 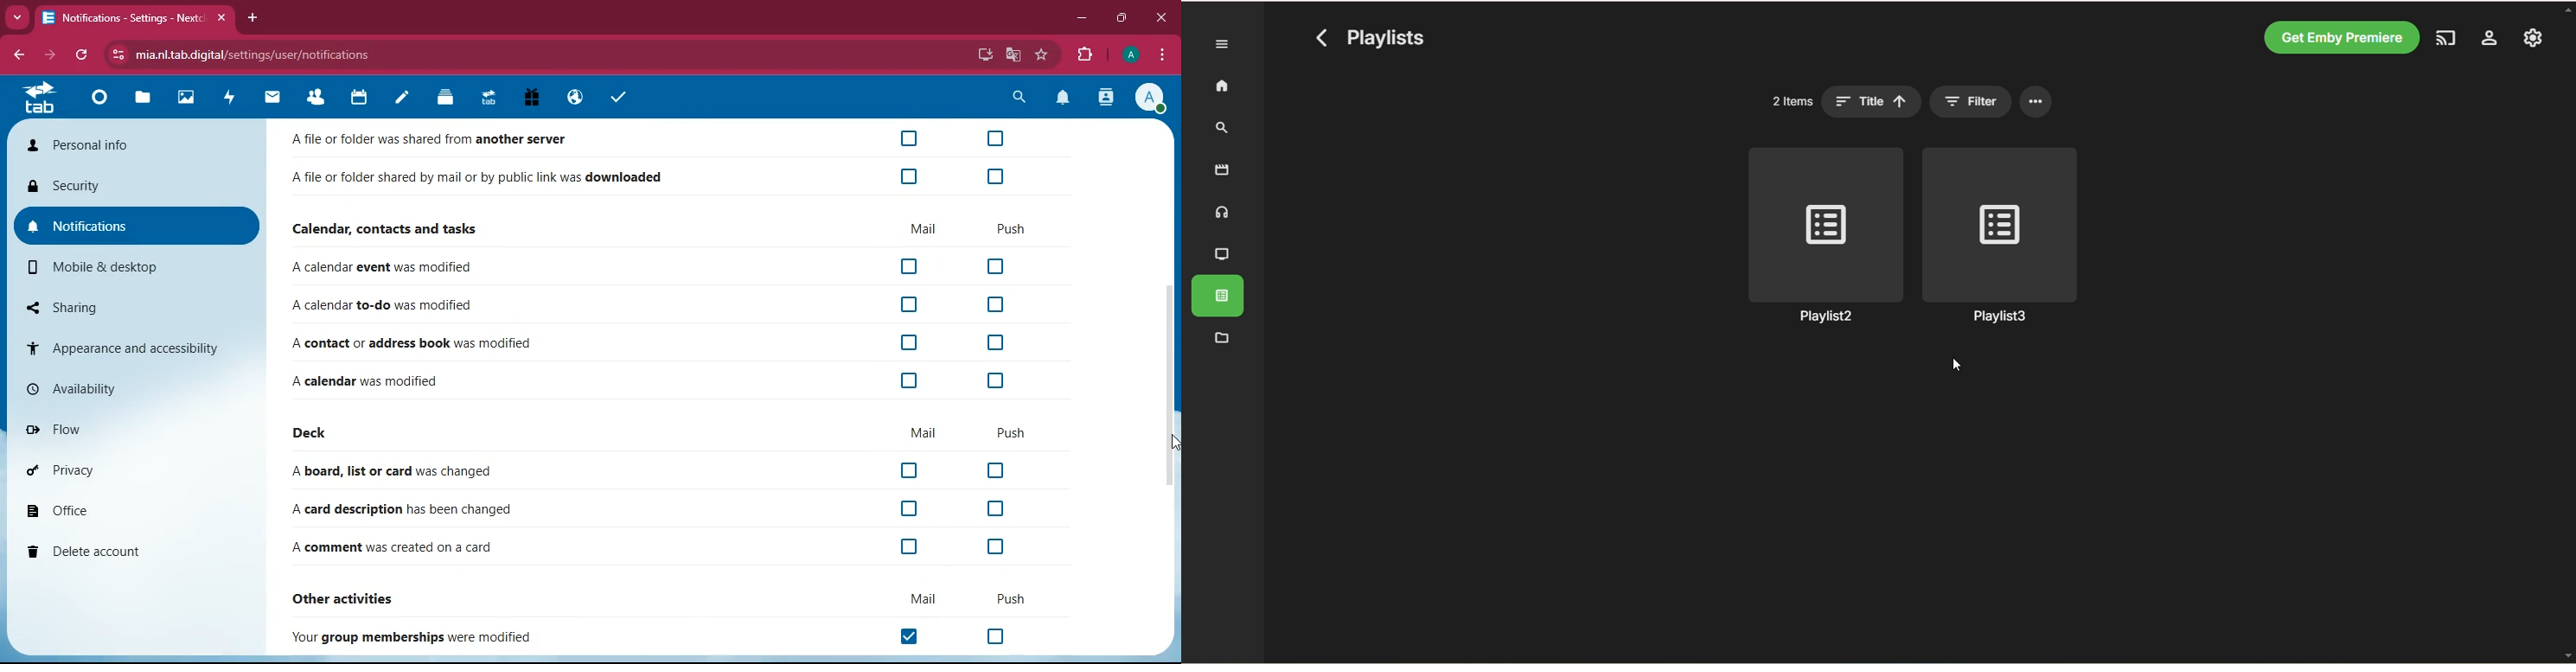 I want to click on tab, so click(x=488, y=97).